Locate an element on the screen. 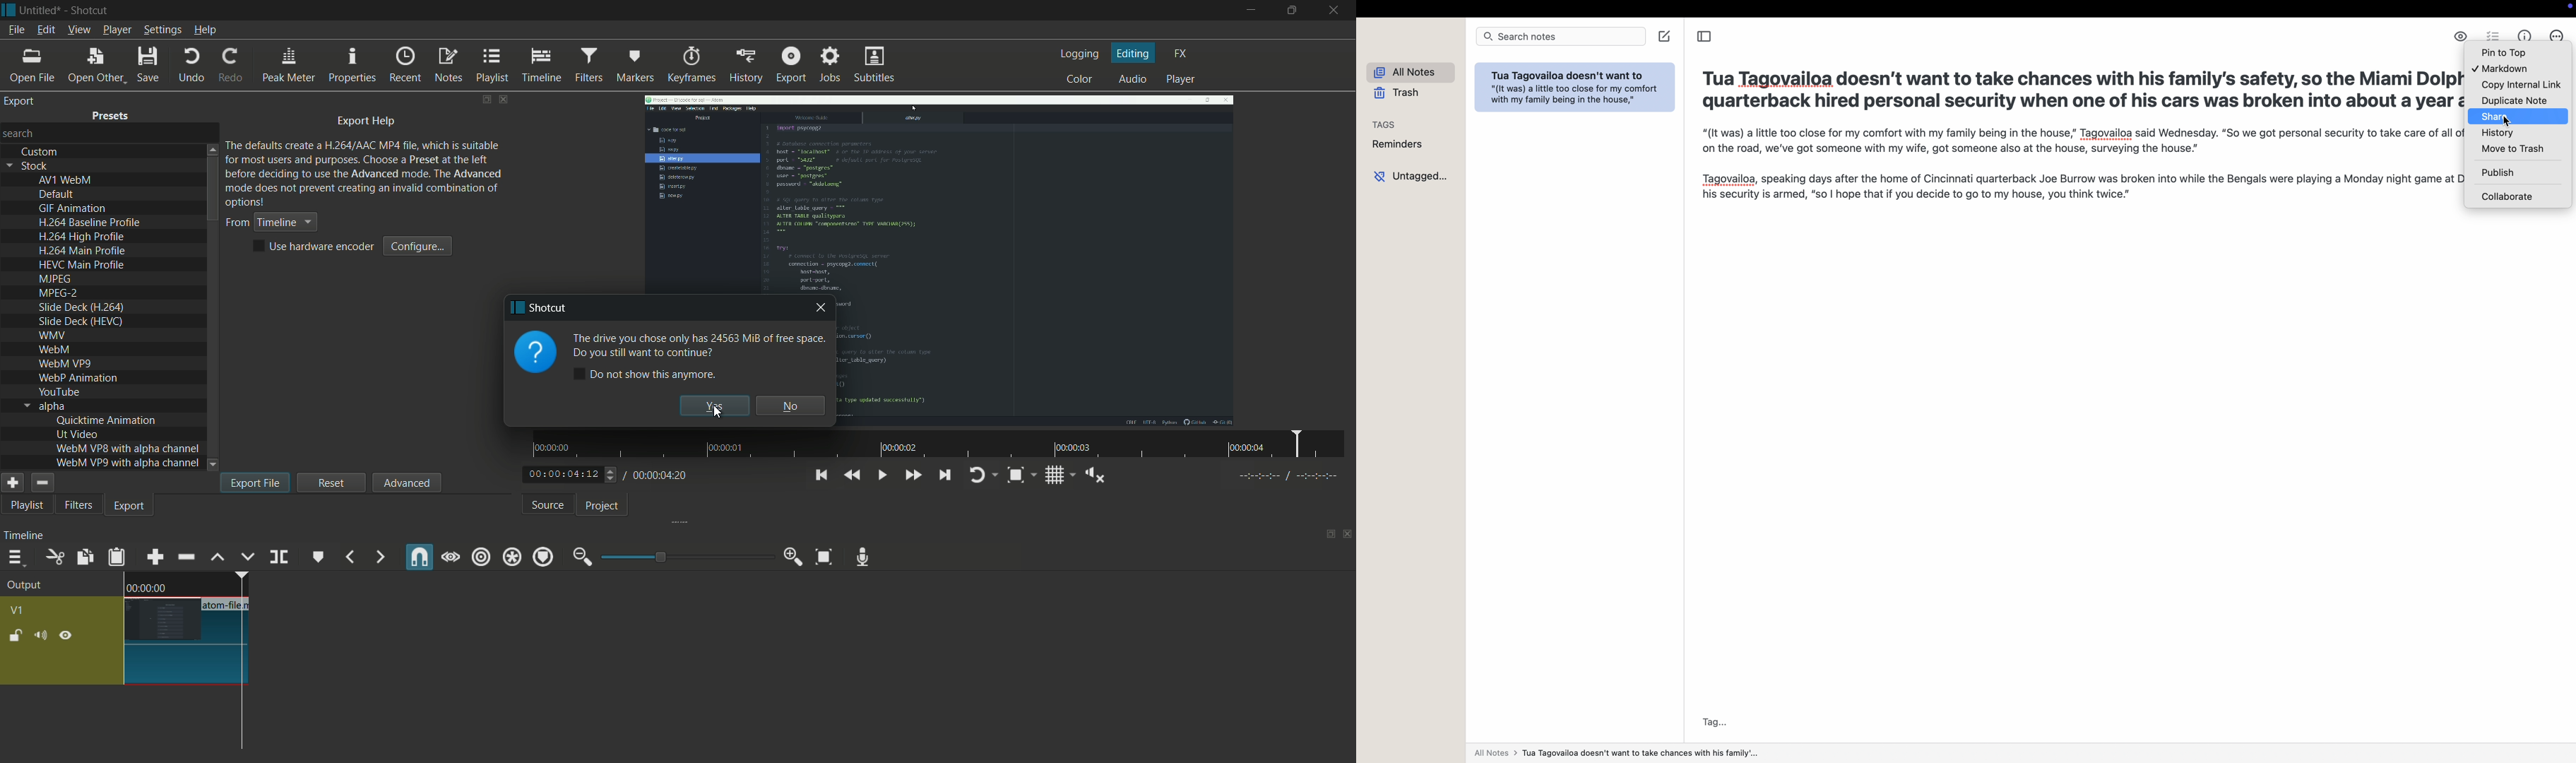  snap is located at coordinates (420, 557).